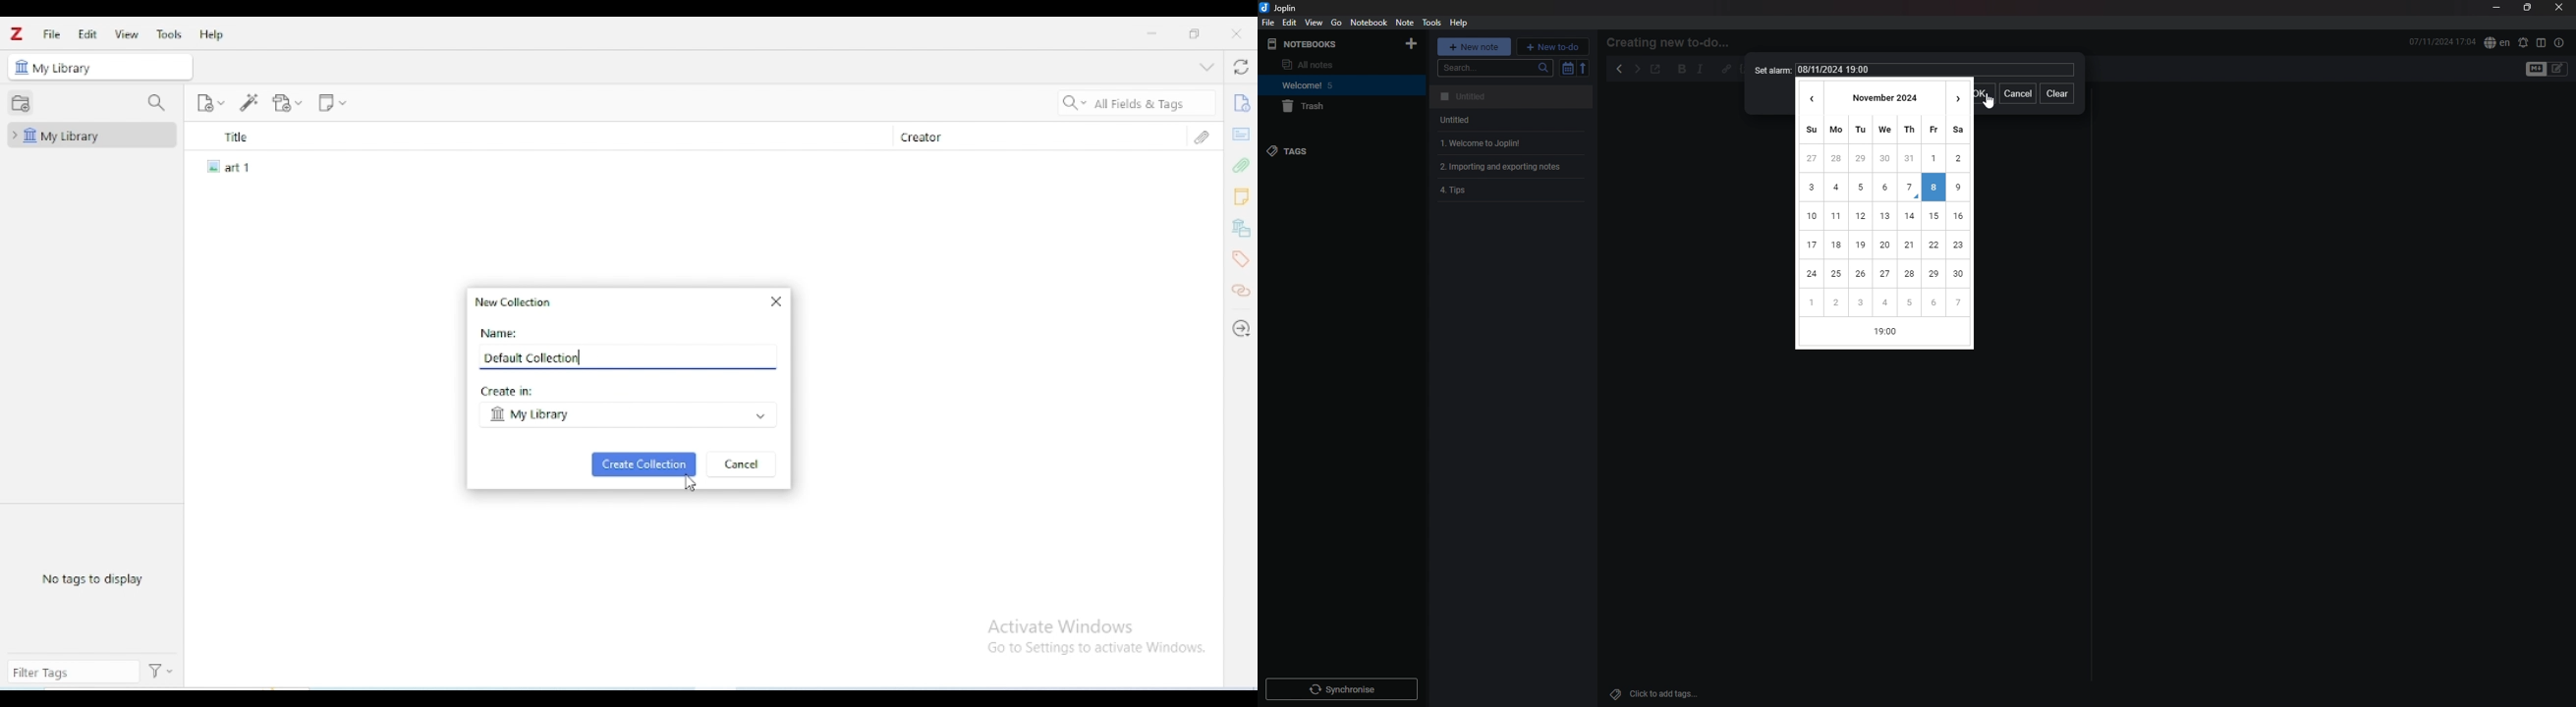  I want to click on Default Collection, so click(531, 358).